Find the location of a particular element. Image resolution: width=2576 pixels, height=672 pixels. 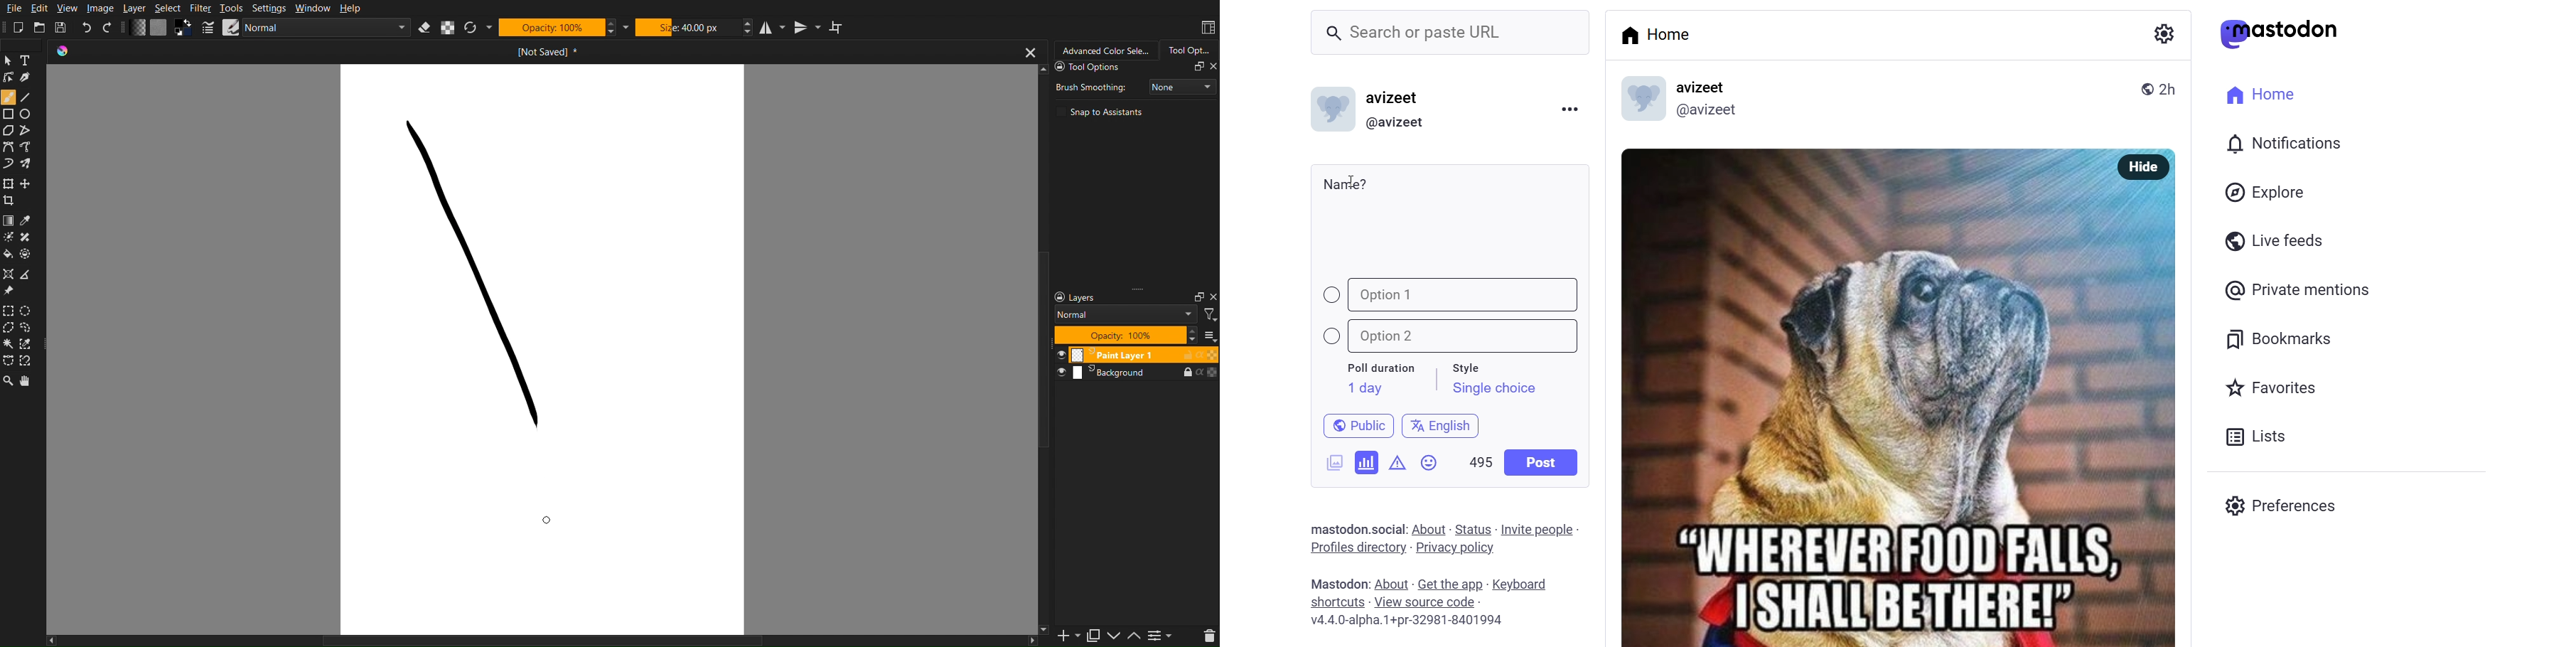

home is located at coordinates (2256, 92).